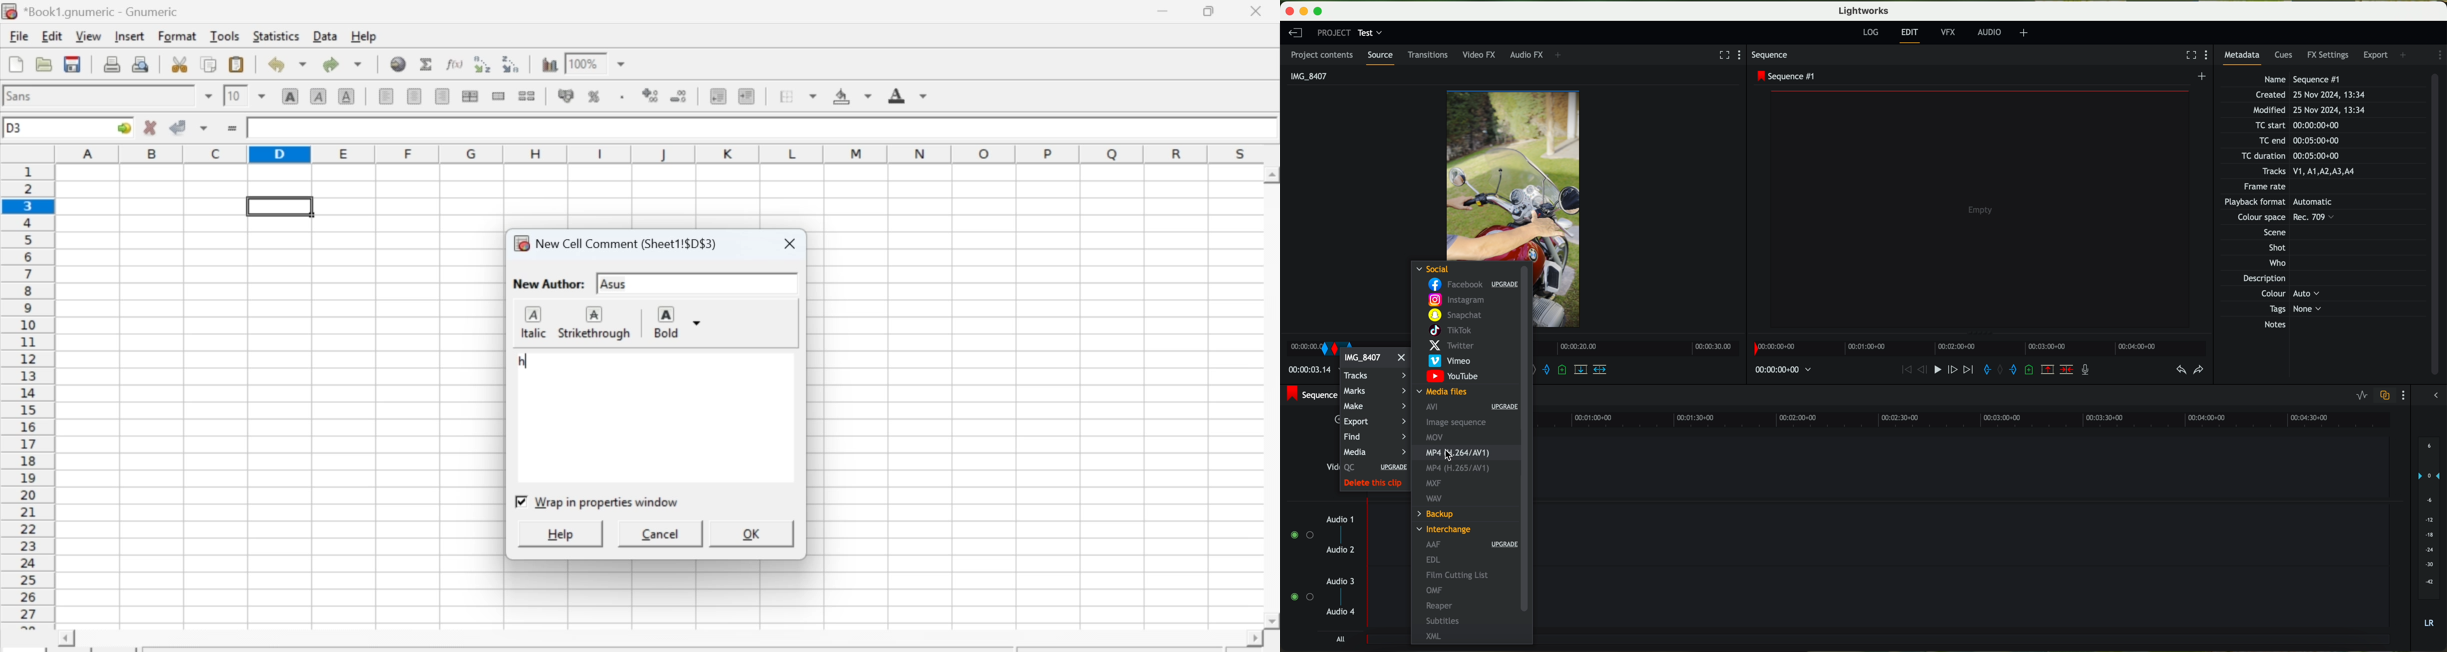  Describe the element at coordinates (500, 96) in the screenshot. I see `Merge cells` at that location.